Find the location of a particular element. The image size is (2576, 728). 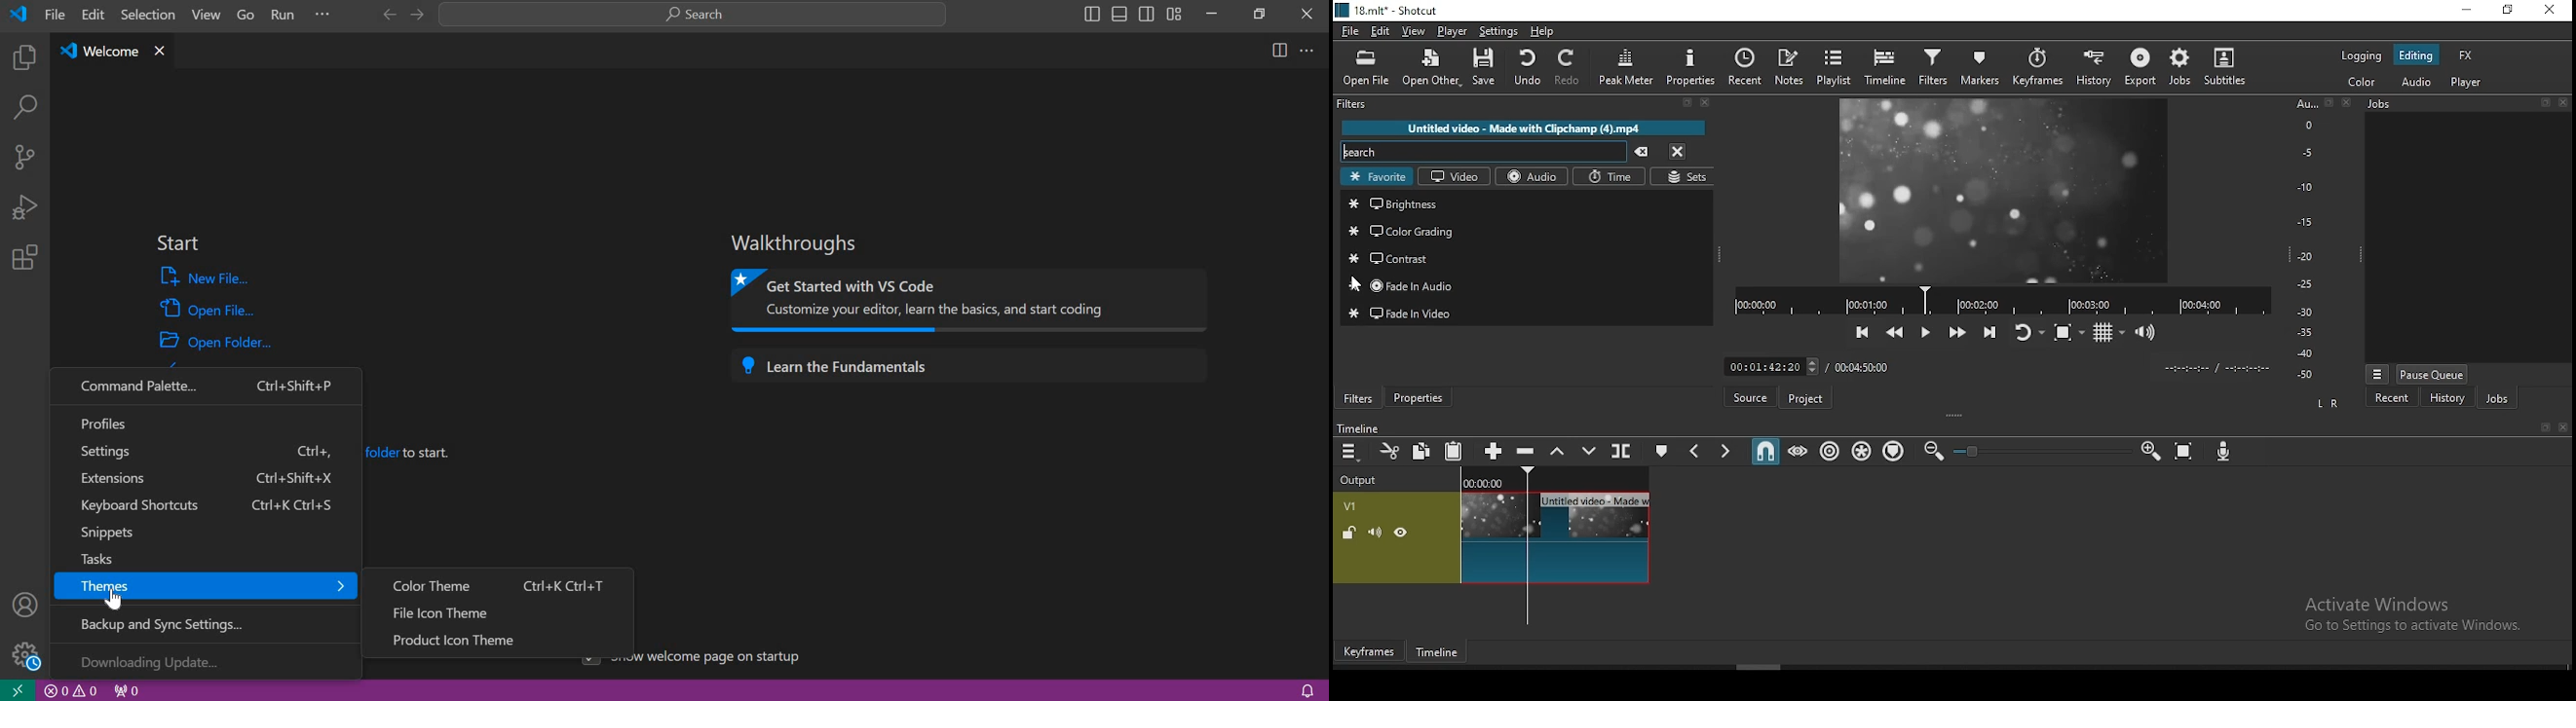

paste is located at coordinates (1454, 450).